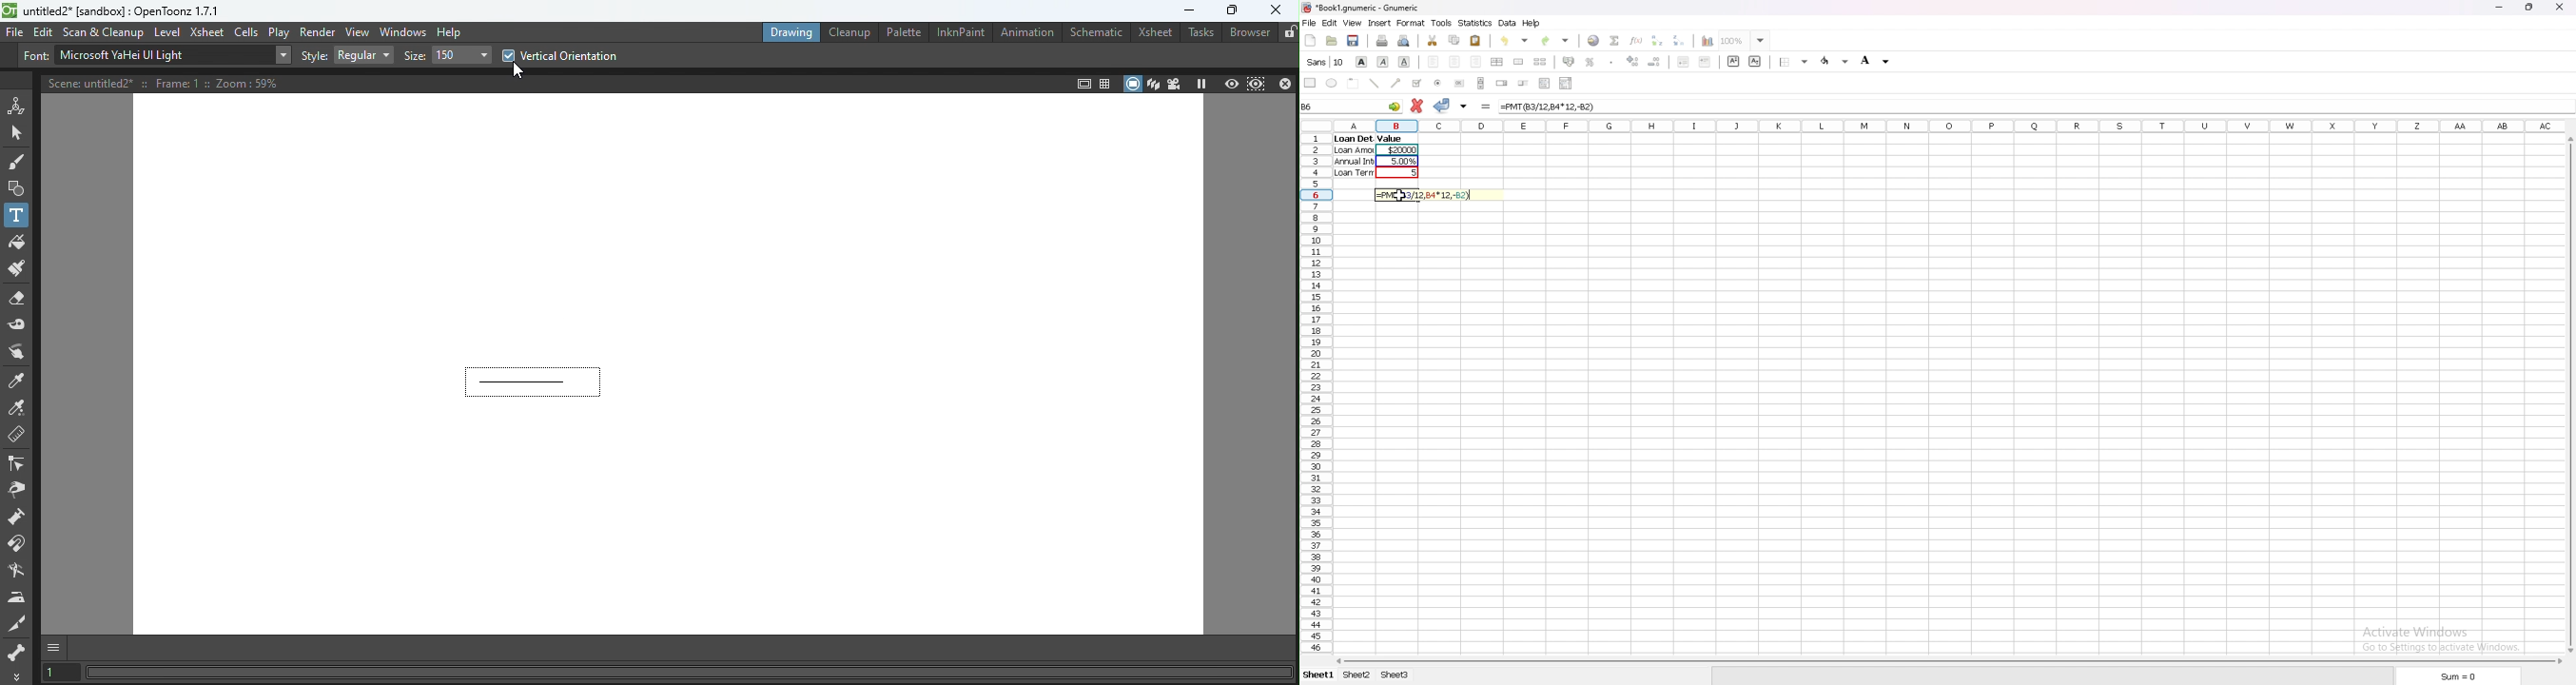  I want to click on scroll bar, so click(1948, 662).